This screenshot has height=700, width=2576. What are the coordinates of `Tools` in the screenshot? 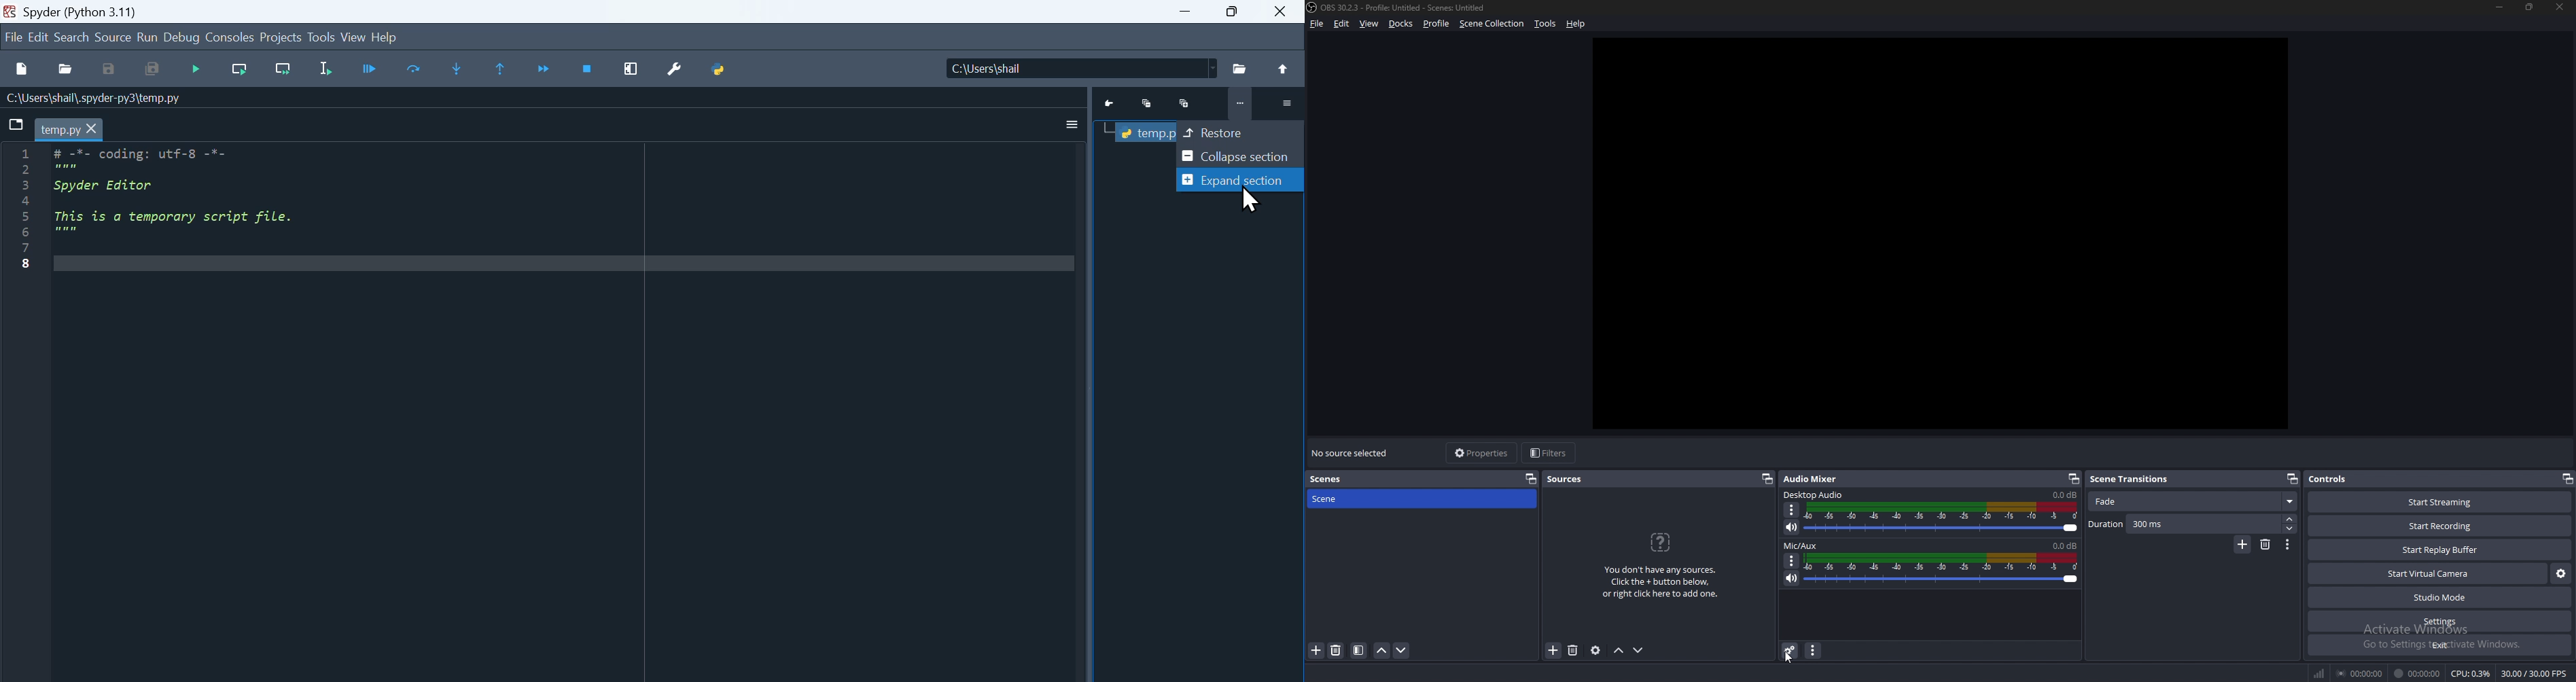 It's located at (321, 37).